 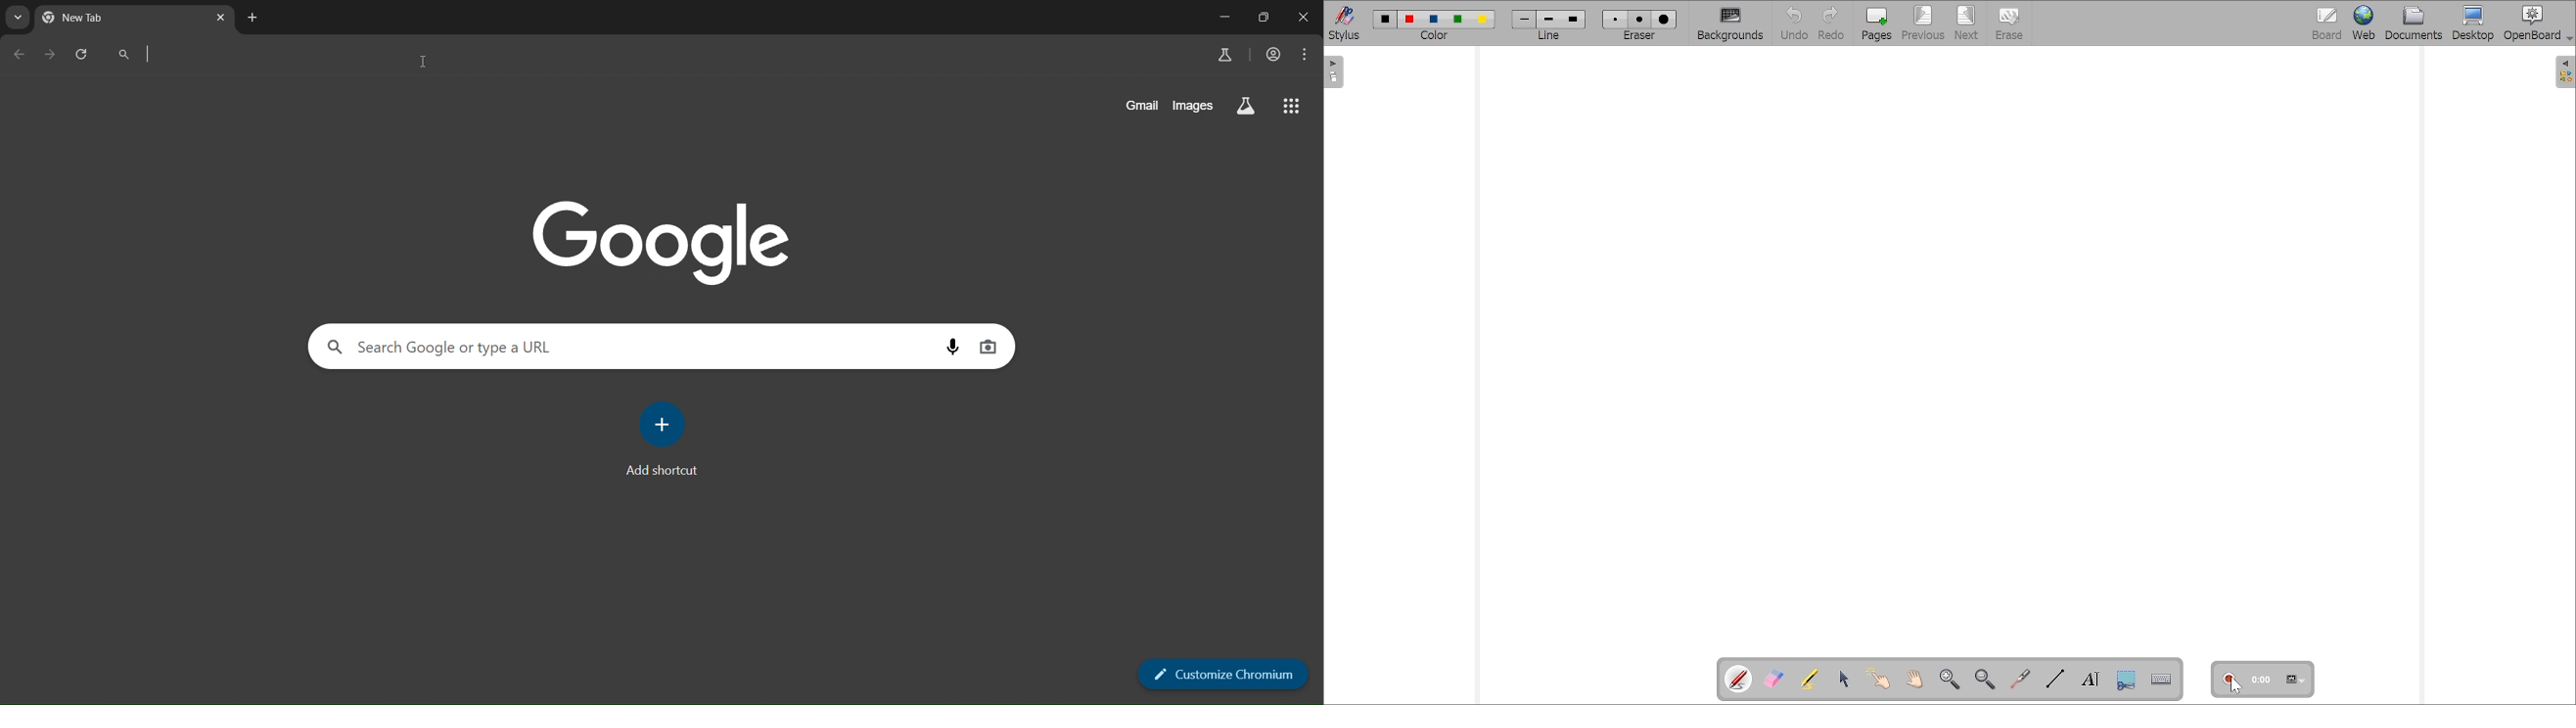 I want to click on line, so click(x=1548, y=36).